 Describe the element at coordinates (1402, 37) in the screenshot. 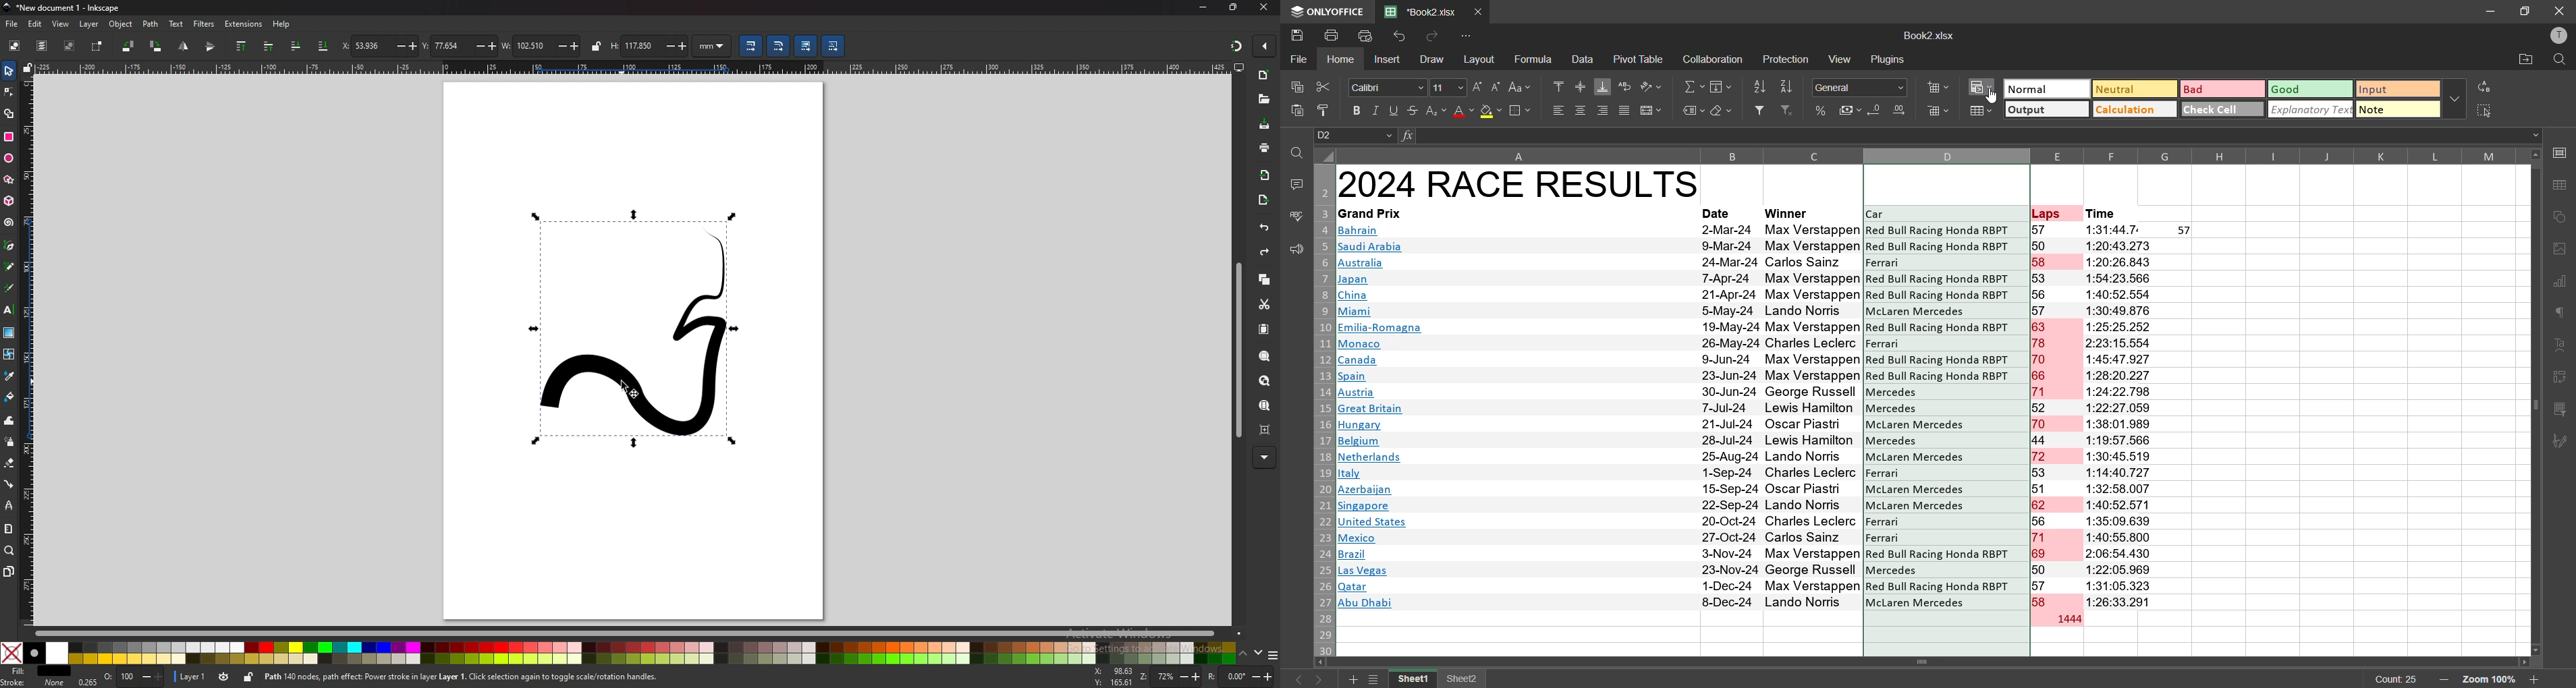

I see `undo` at that location.